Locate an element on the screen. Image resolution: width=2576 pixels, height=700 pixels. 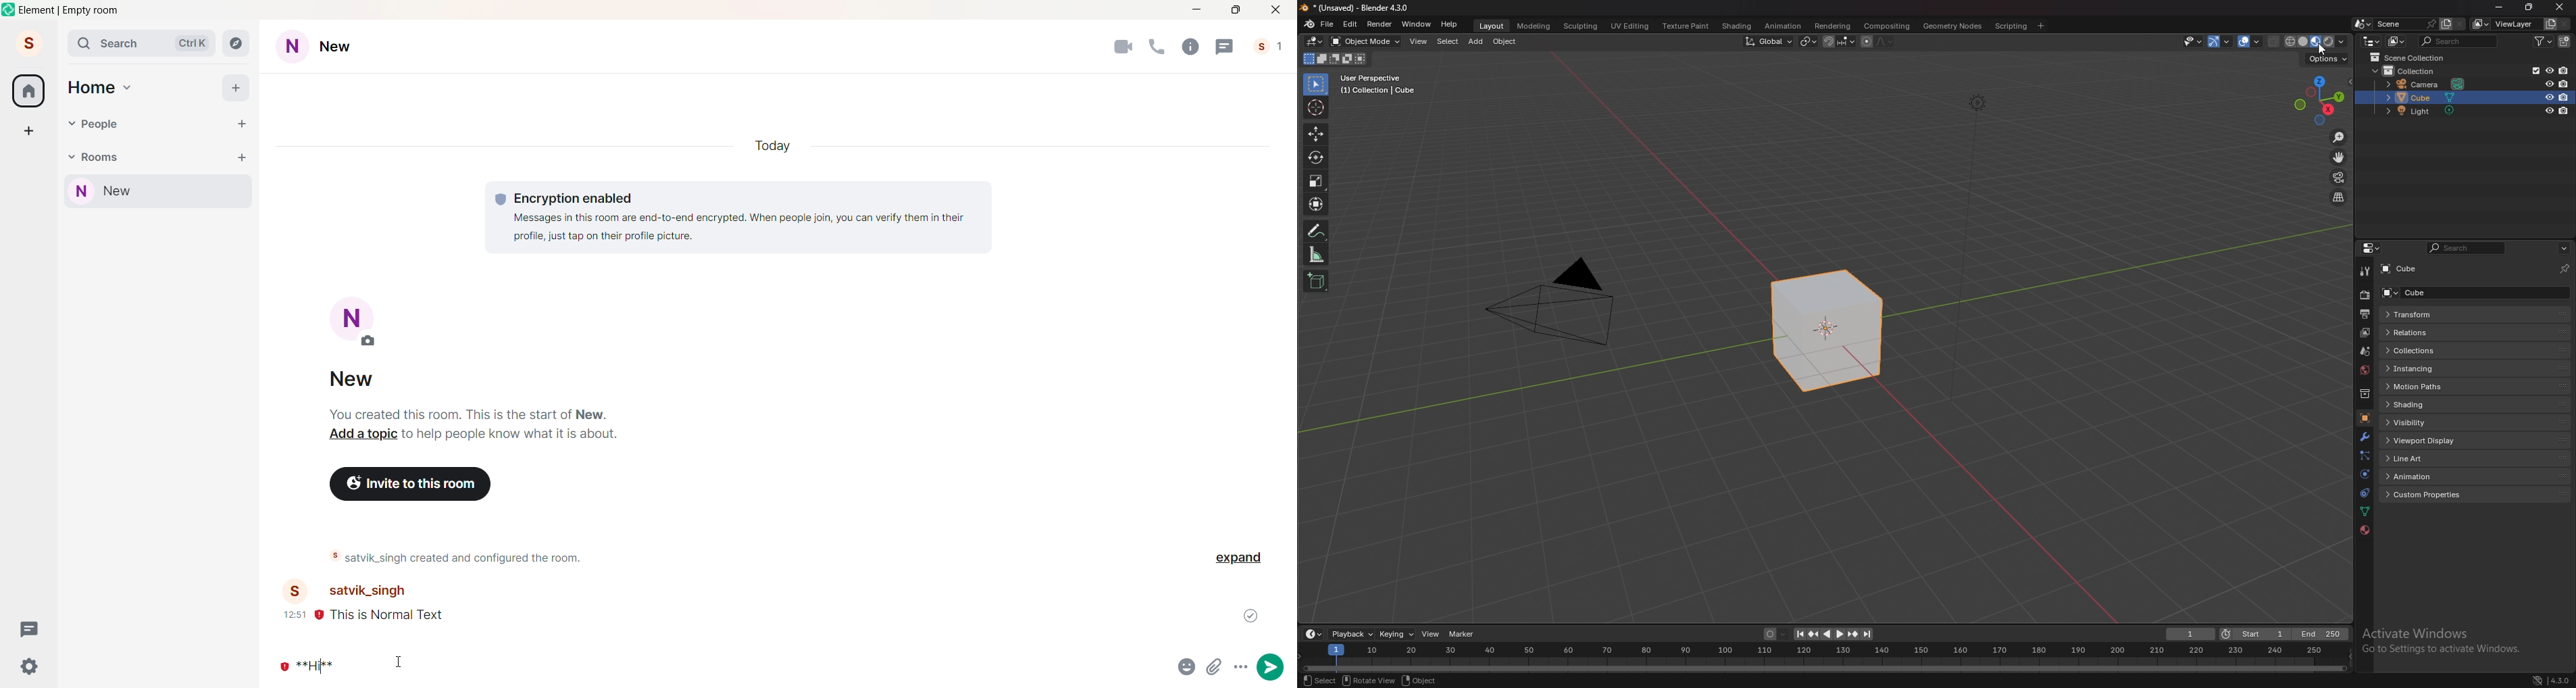
Invite to this room is located at coordinates (412, 483).